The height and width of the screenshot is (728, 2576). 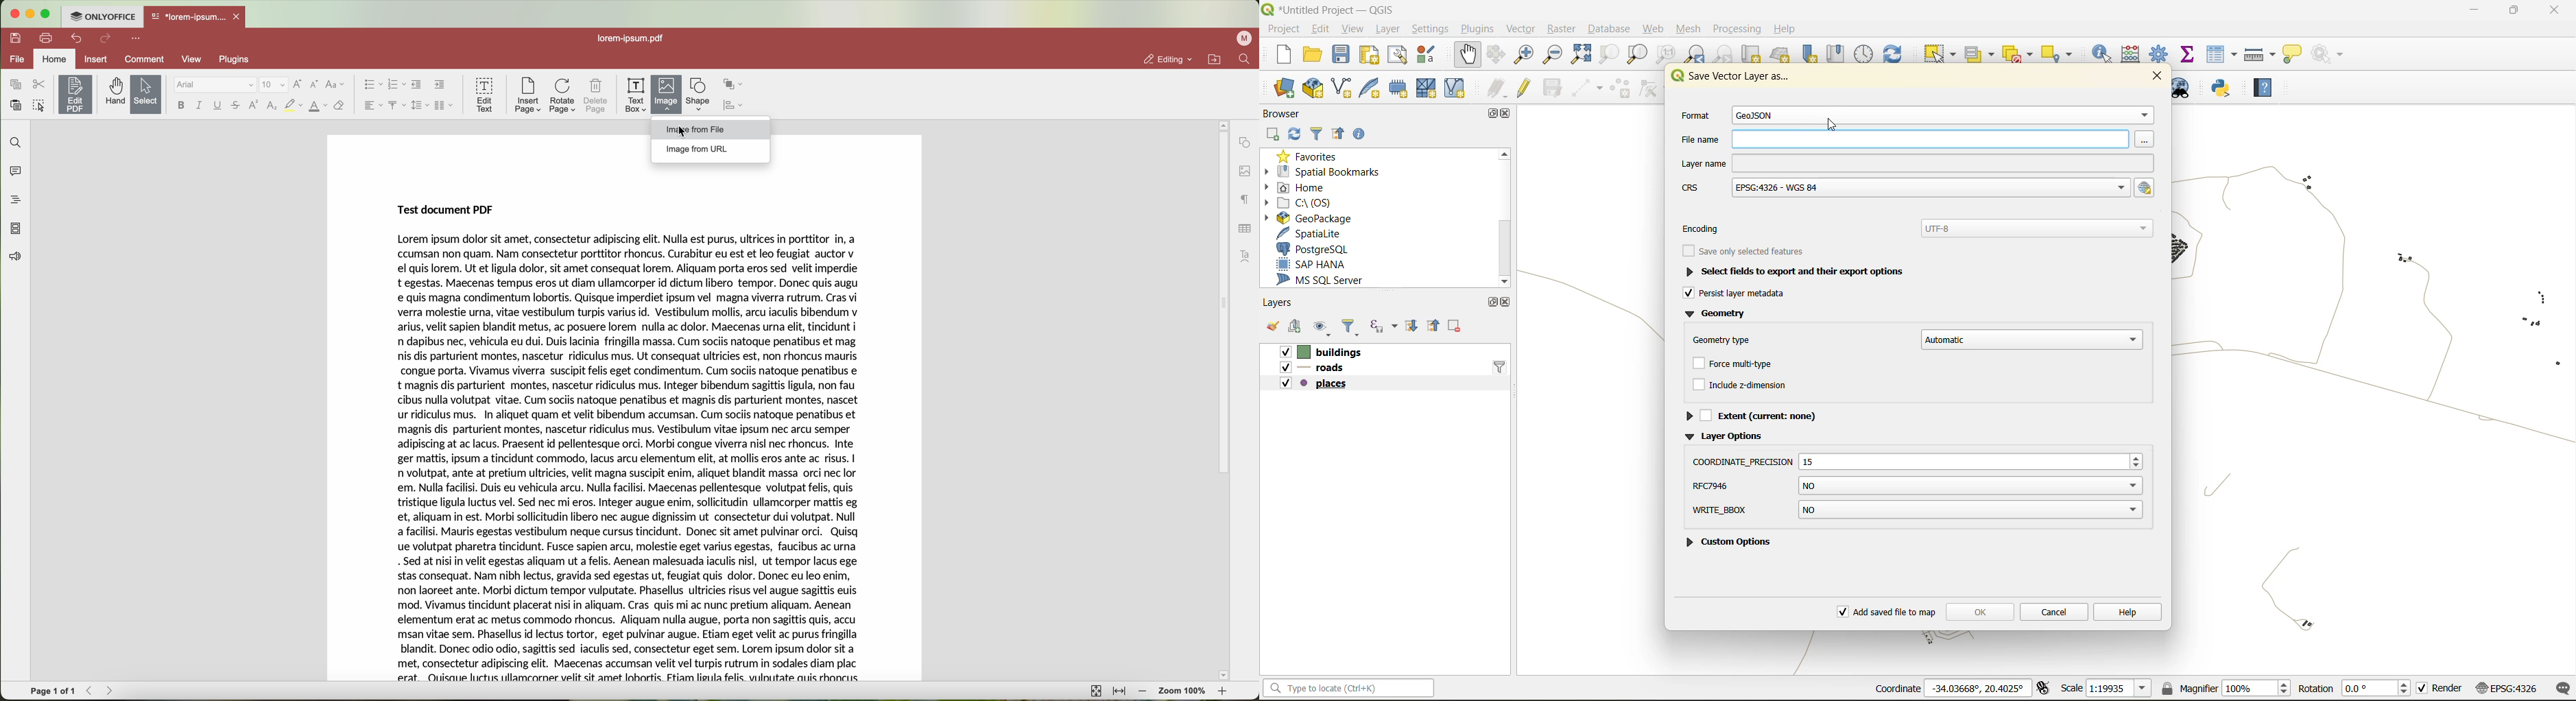 I want to click on style manager, so click(x=1431, y=57).